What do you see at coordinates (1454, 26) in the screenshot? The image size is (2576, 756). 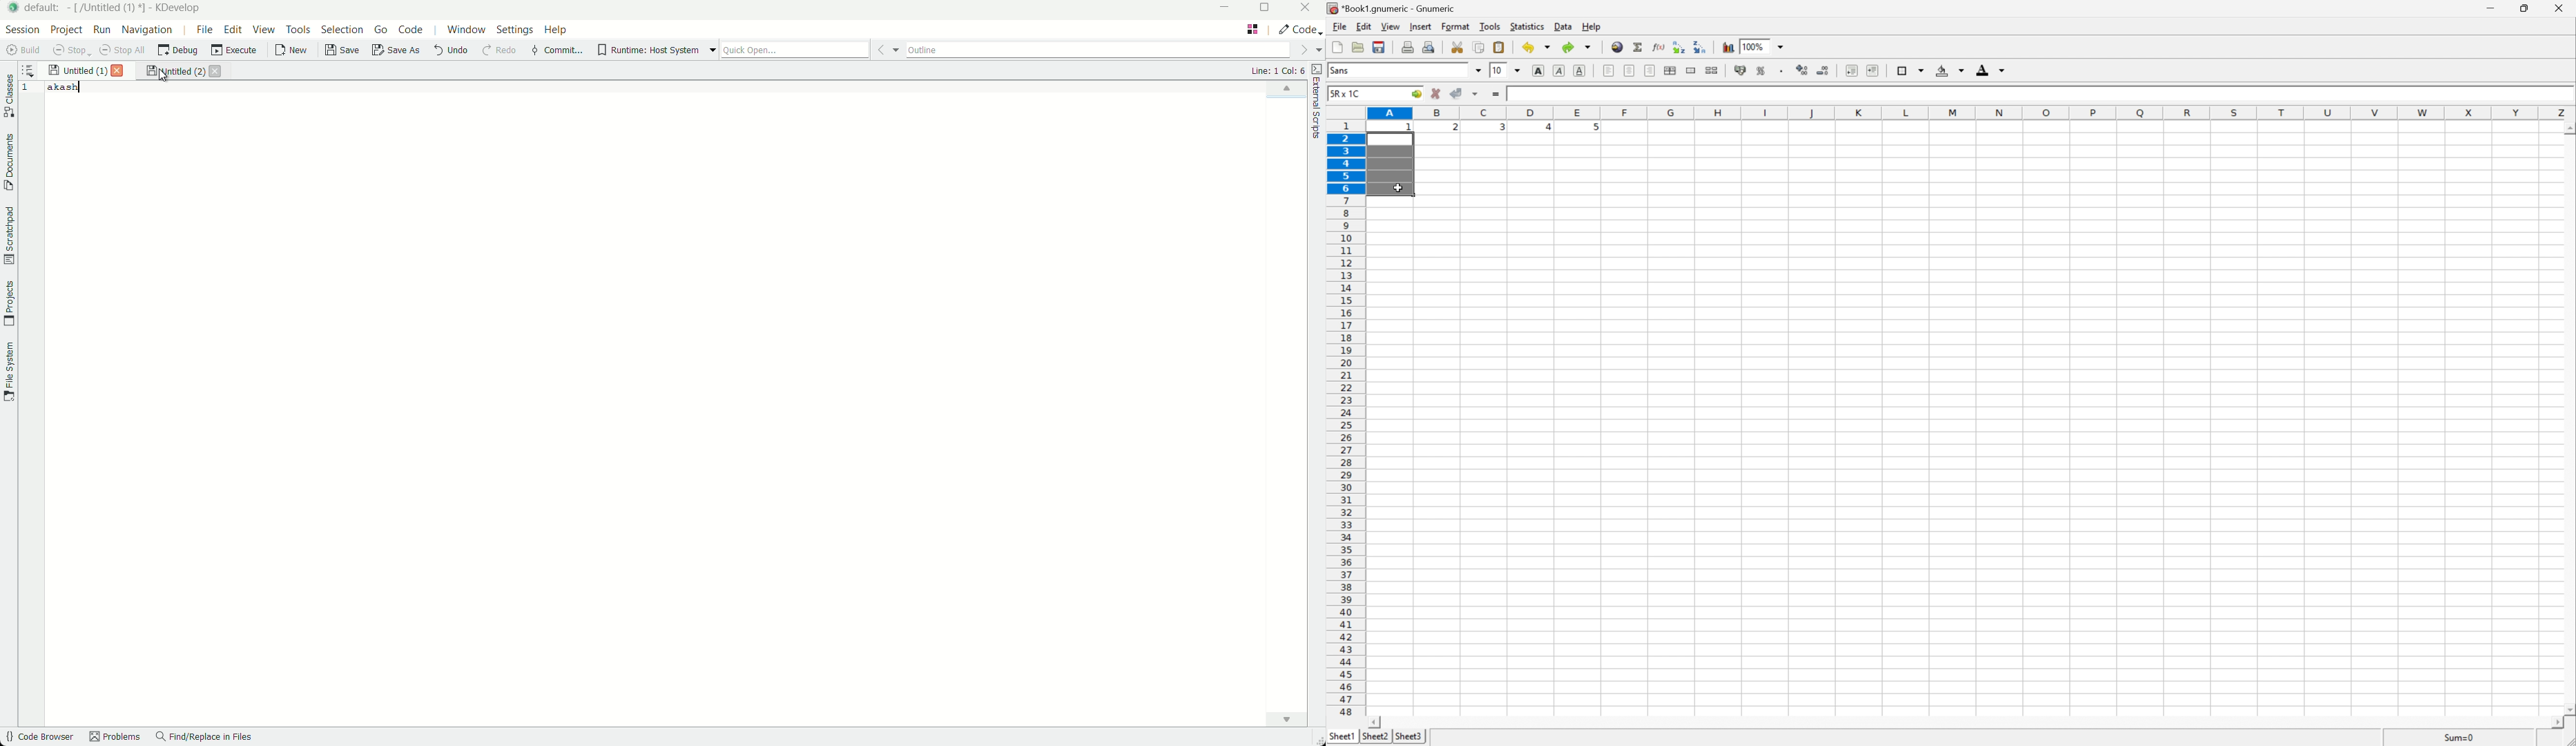 I see `format` at bounding box center [1454, 26].